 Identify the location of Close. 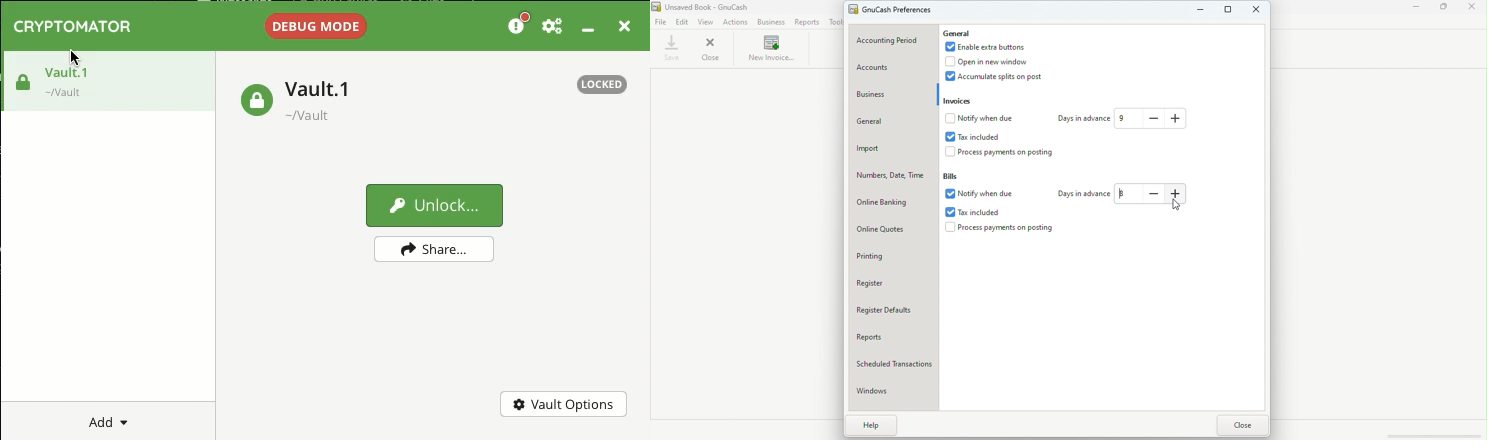
(1259, 13).